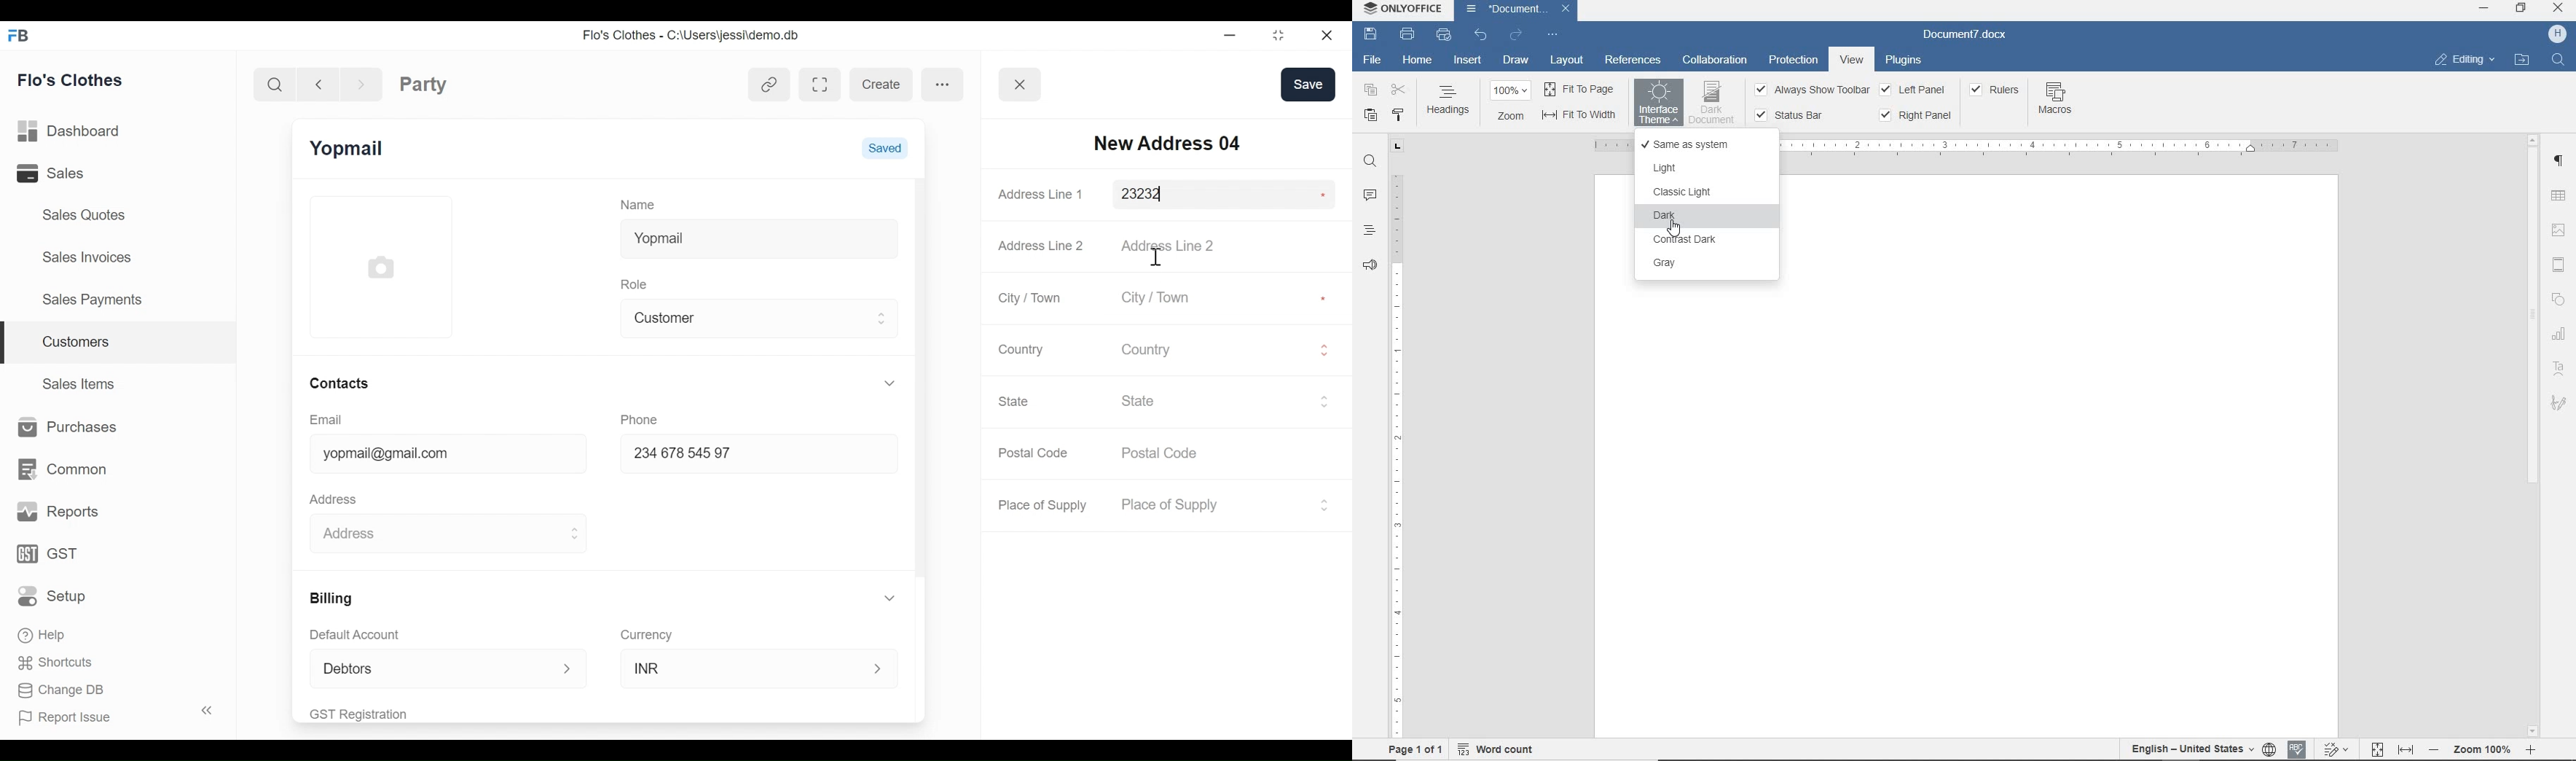 This screenshot has height=784, width=2576. I want to click on Contacts, so click(338, 383).